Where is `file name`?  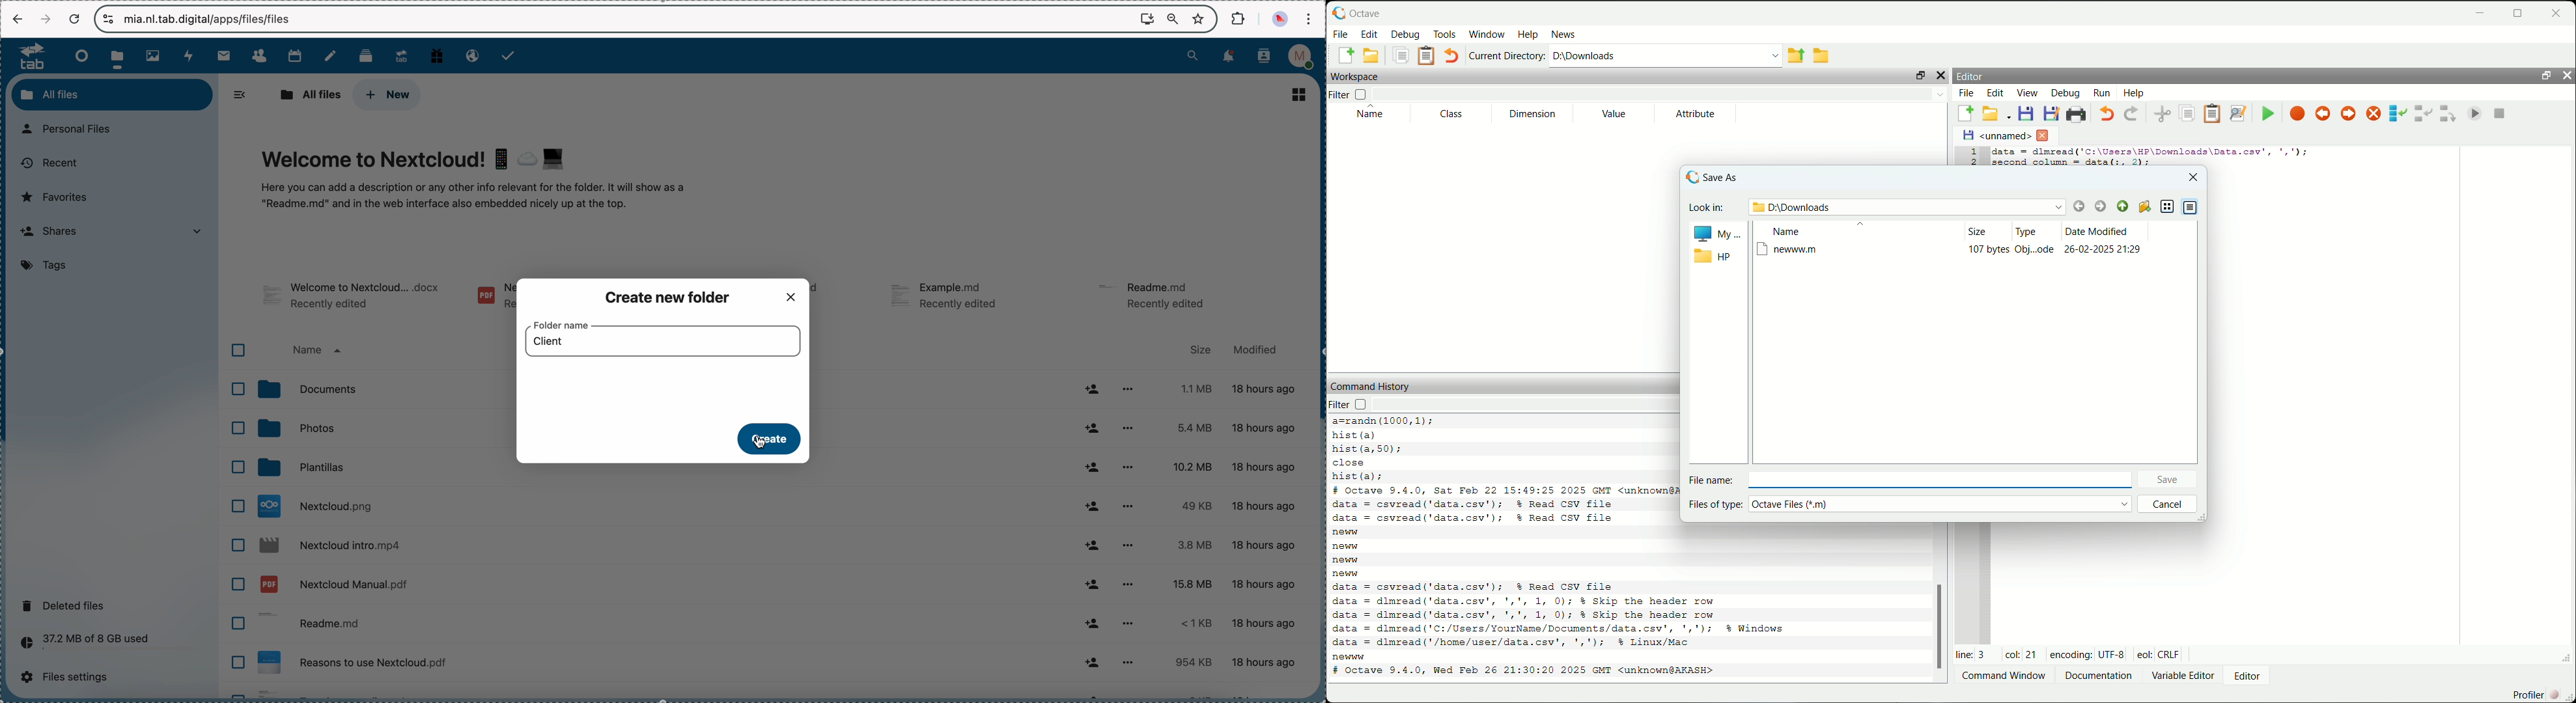
file name is located at coordinates (1711, 479).